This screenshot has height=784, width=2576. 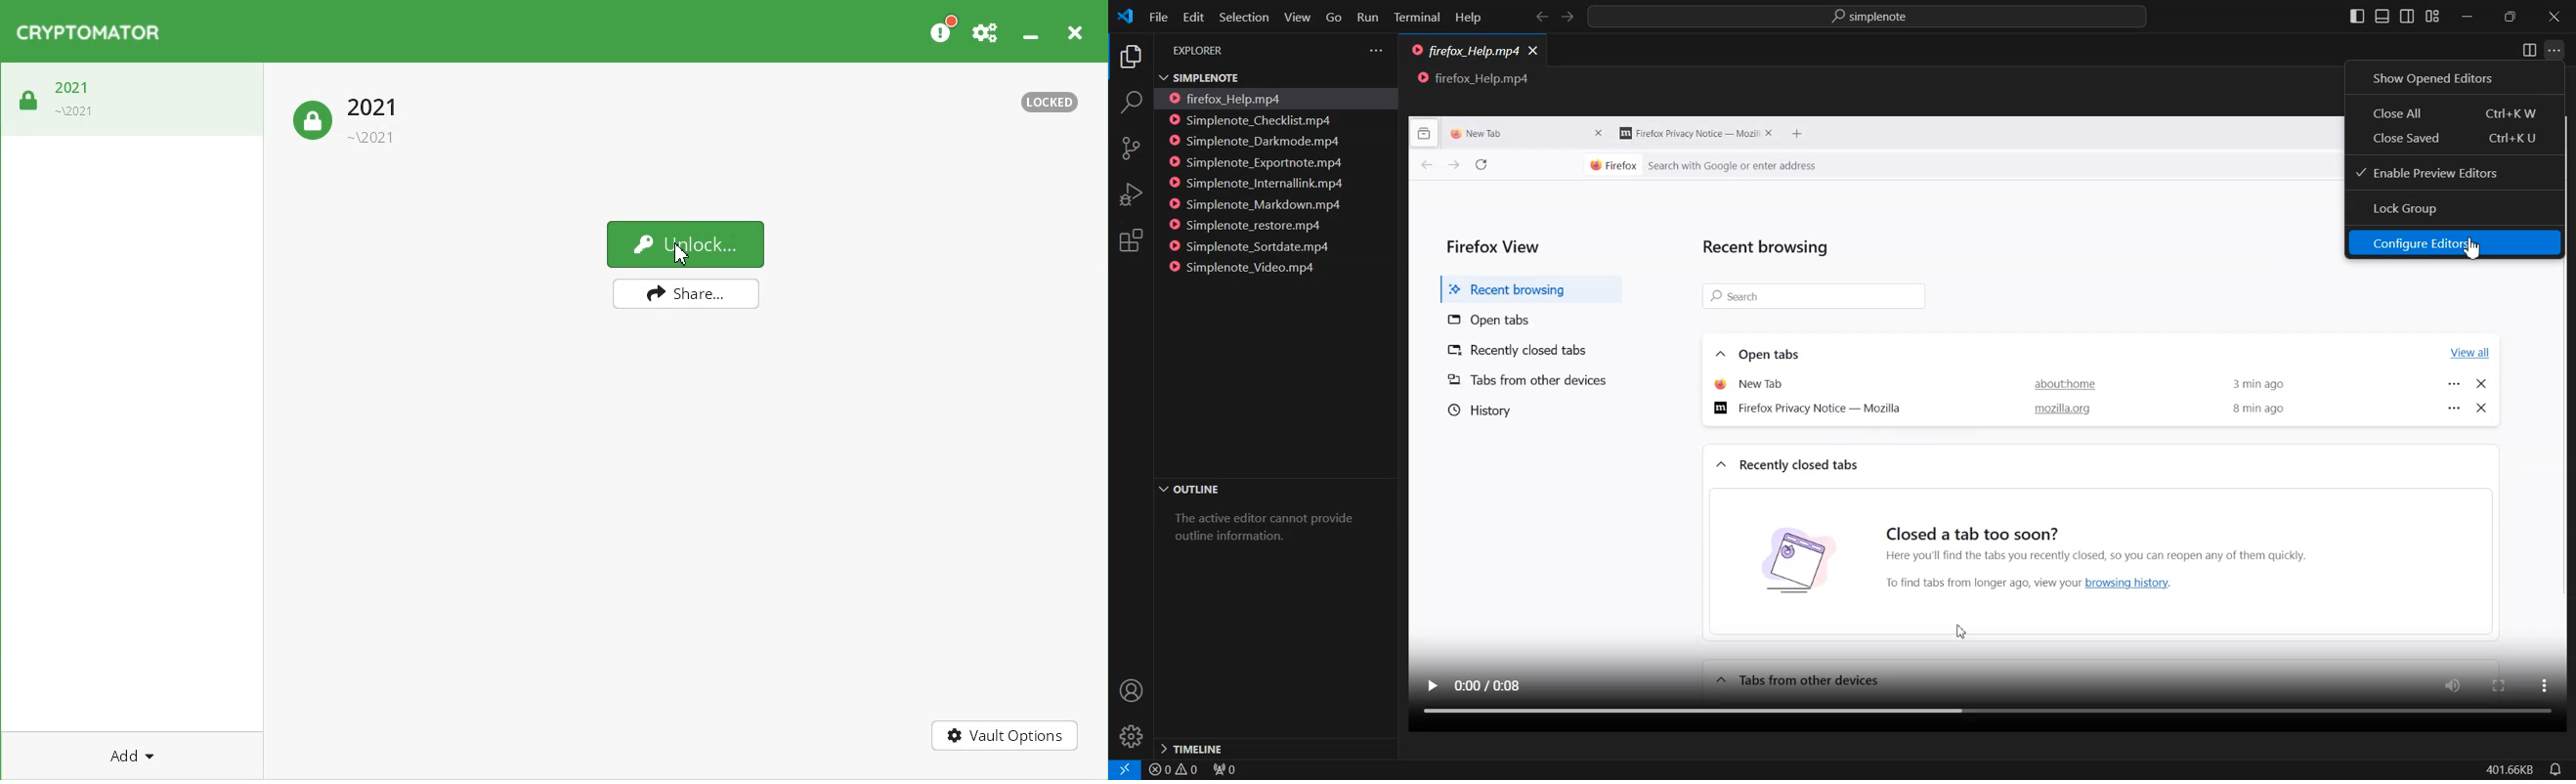 What do you see at coordinates (1157, 16) in the screenshot?
I see `File` at bounding box center [1157, 16].